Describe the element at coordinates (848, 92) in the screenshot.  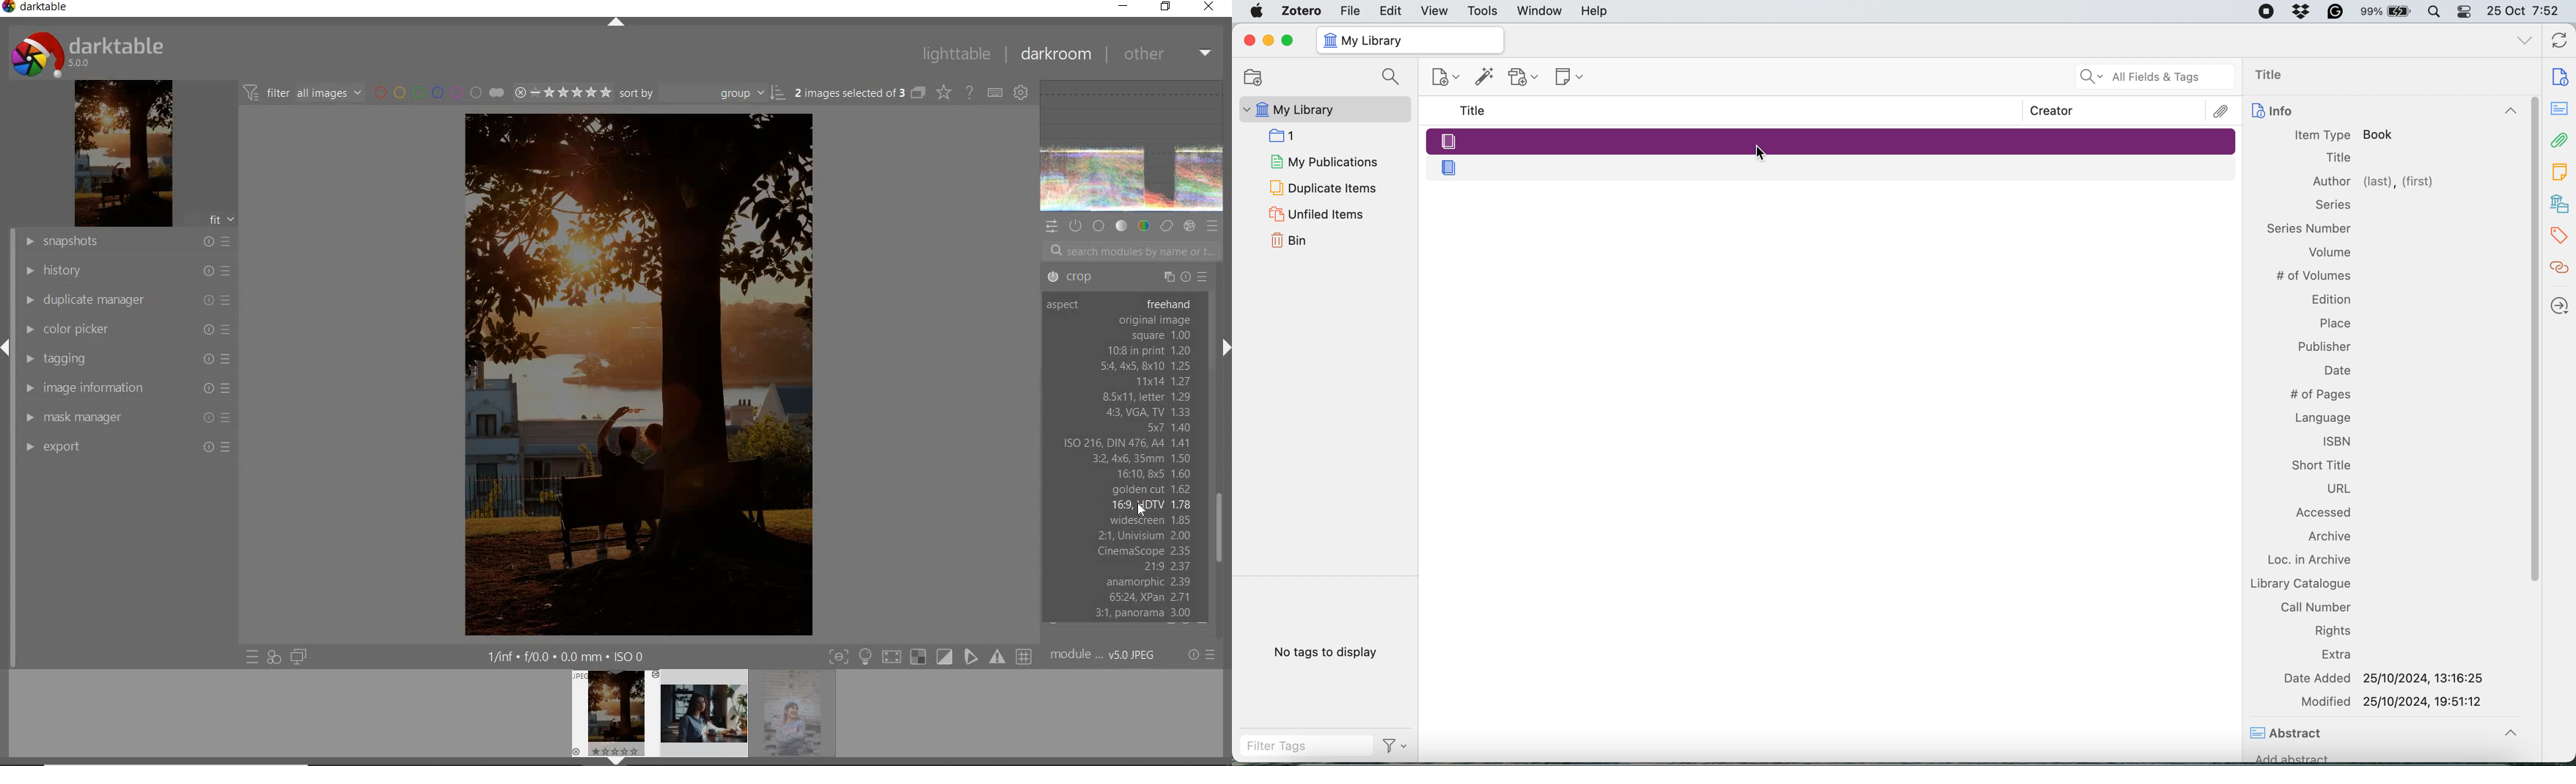
I see `selected images` at that location.